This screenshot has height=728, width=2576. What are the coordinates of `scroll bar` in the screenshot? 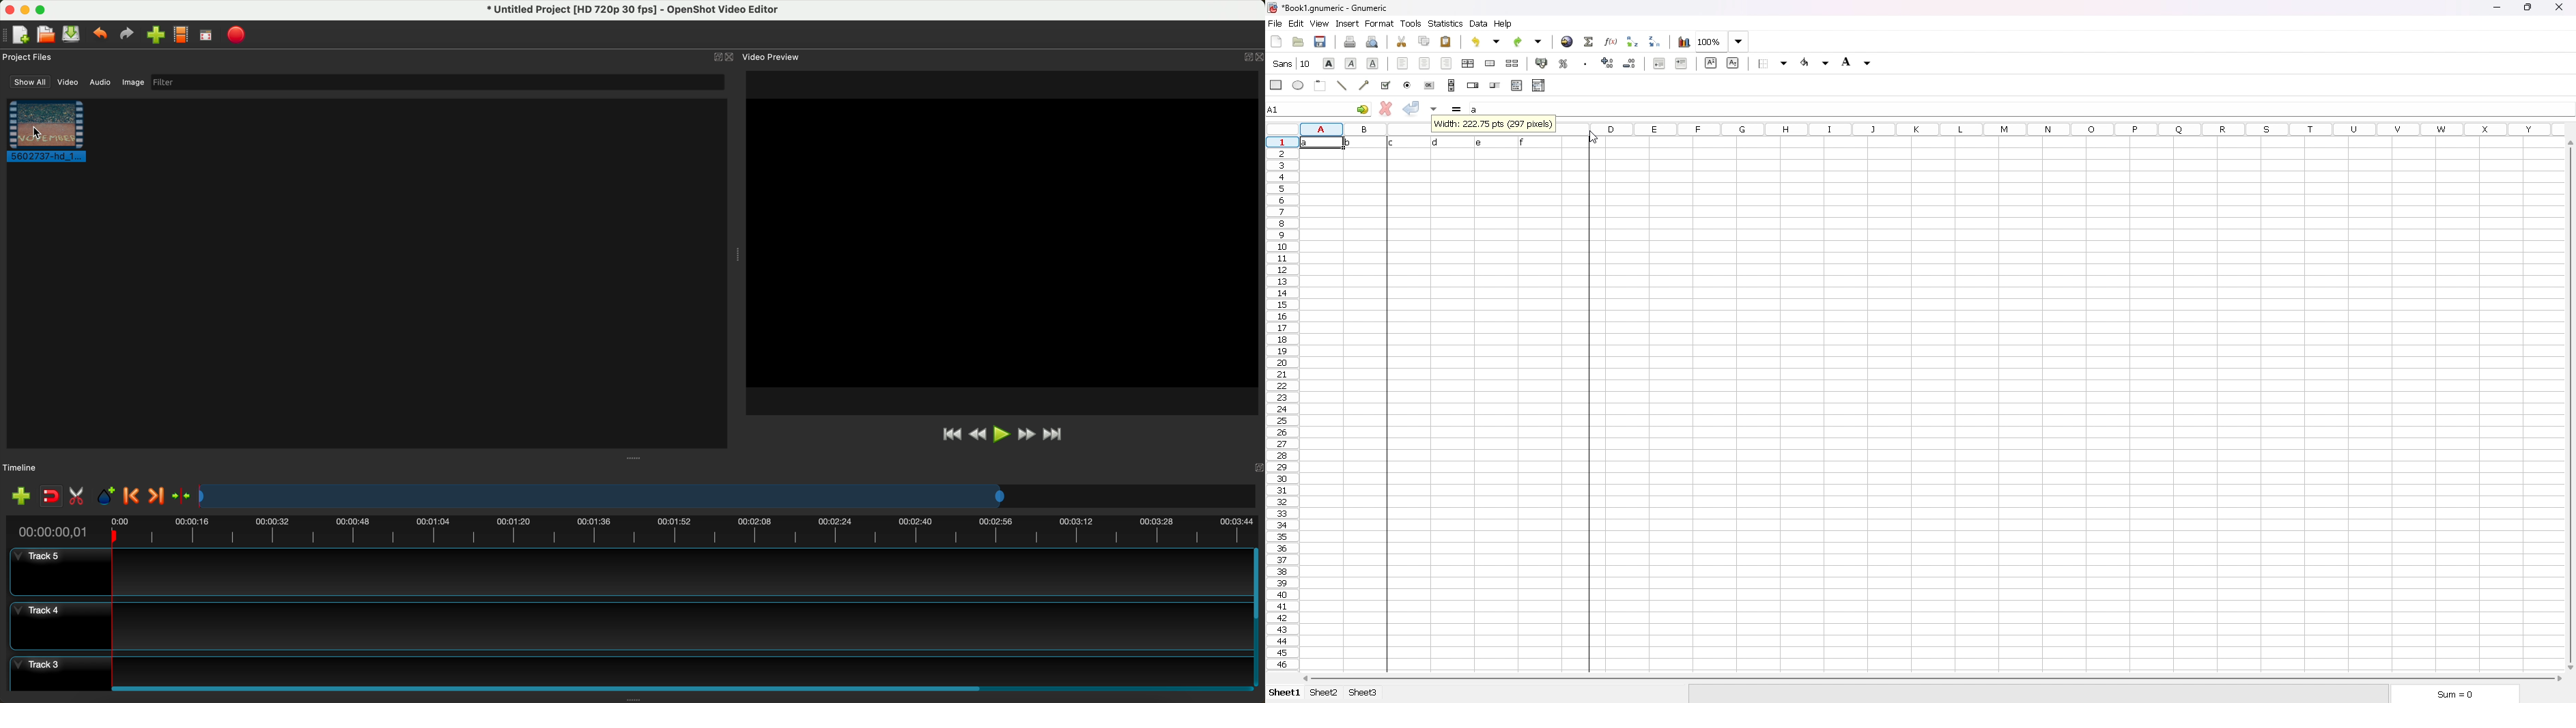 It's located at (1452, 85).